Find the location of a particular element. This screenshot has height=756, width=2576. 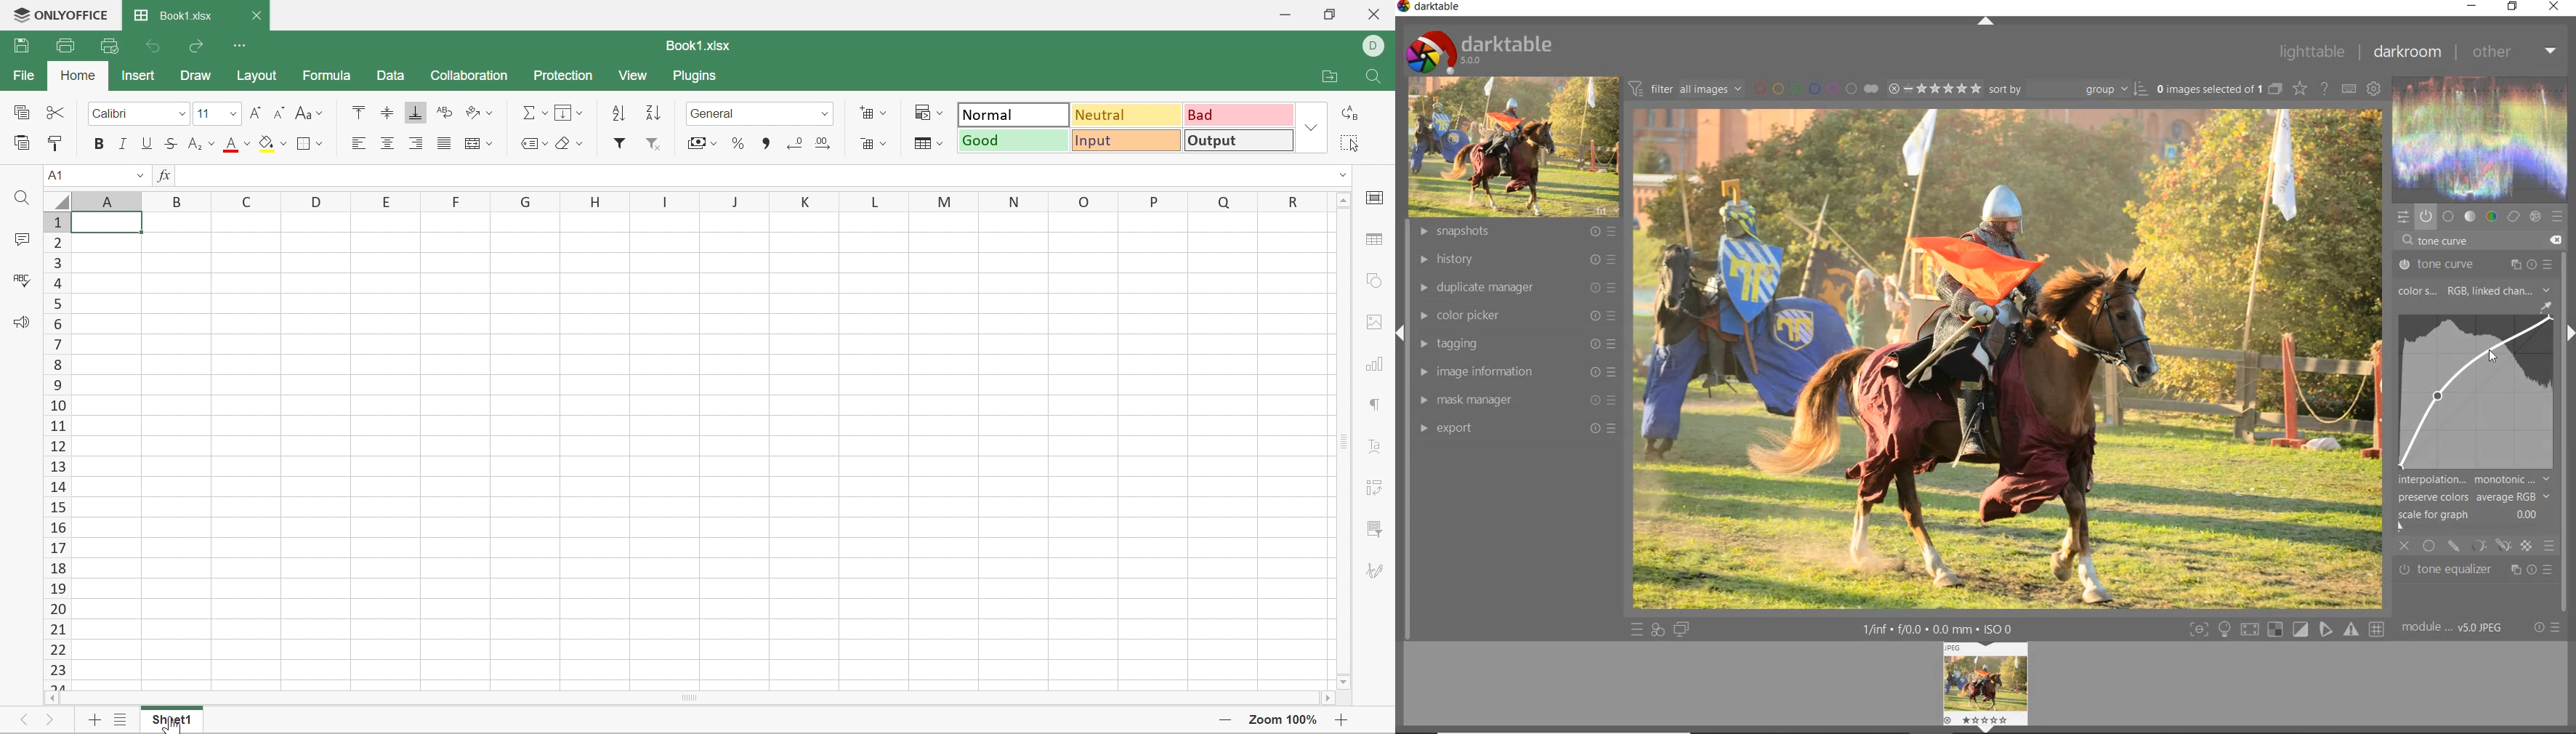

Remove filter is located at coordinates (653, 146).